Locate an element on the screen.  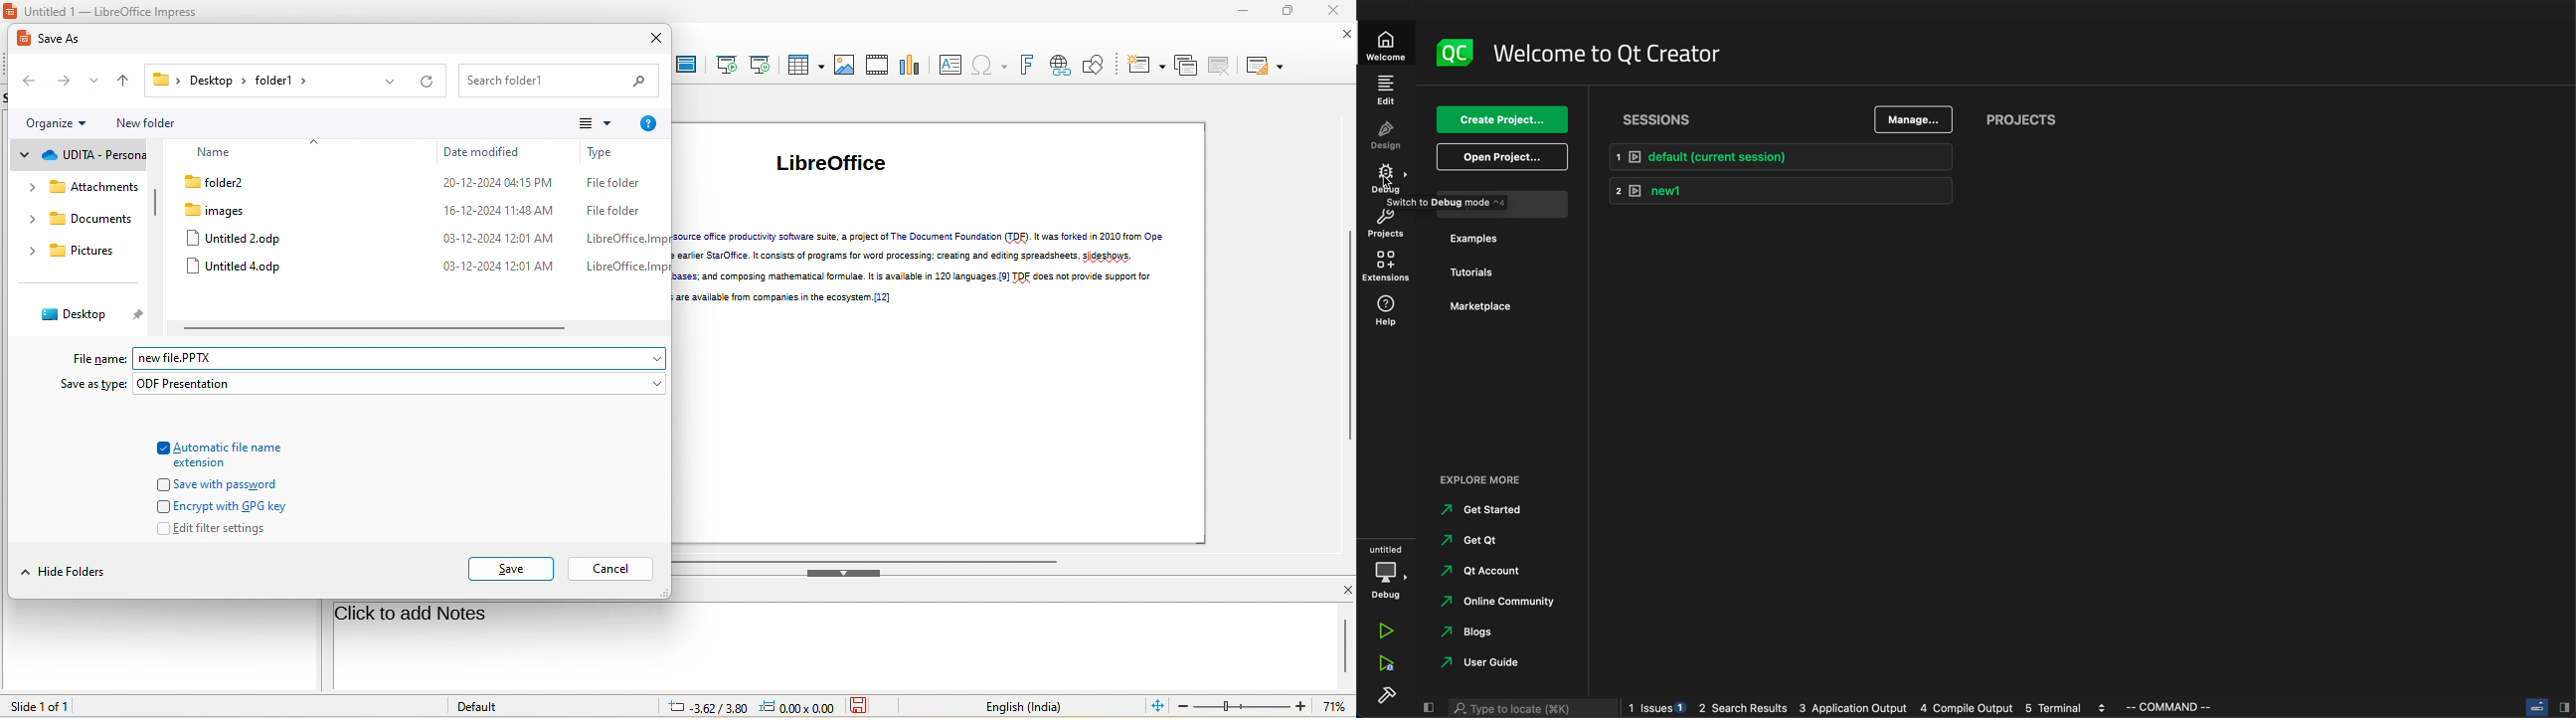
vertical scroll bar is located at coordinates (1347, 335).